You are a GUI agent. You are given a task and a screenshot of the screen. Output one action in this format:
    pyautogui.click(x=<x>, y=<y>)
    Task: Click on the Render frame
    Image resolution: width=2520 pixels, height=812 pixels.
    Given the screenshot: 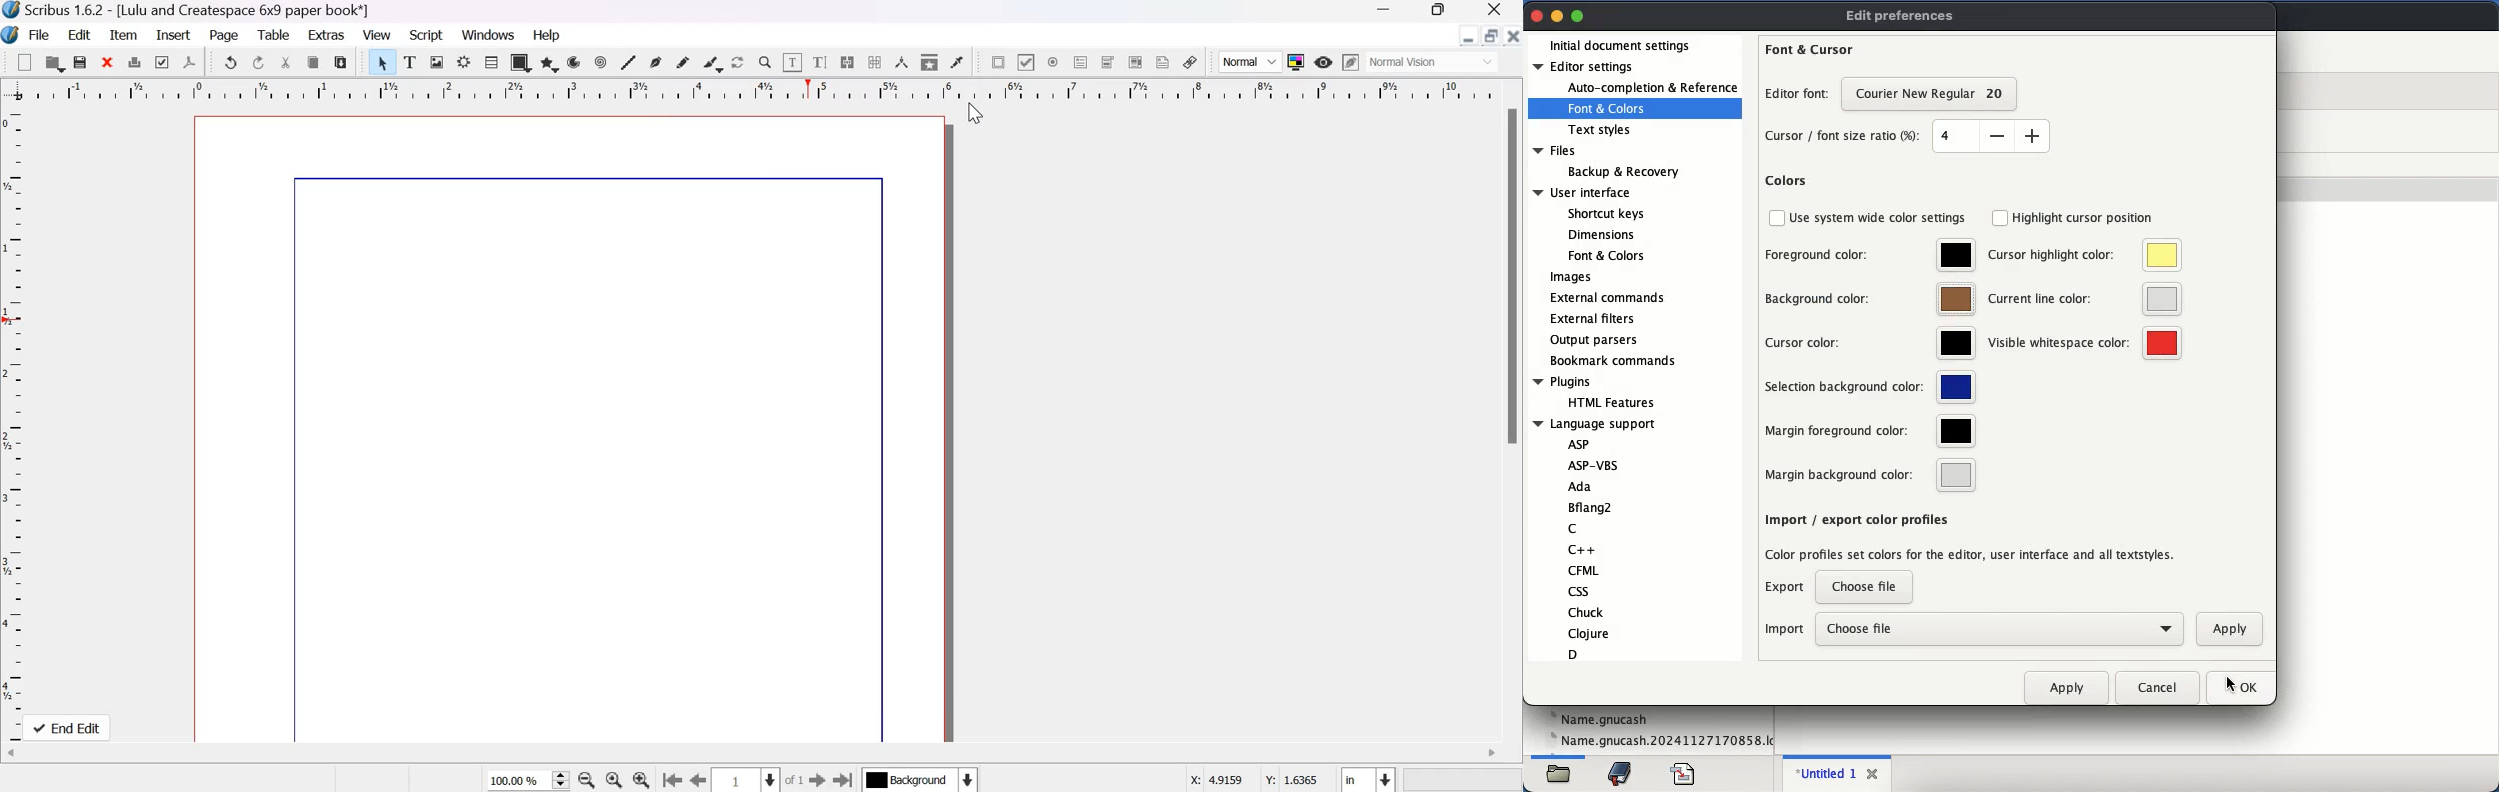 What is the action you would take?
    pyautogui.click(x=463, y=63)
    